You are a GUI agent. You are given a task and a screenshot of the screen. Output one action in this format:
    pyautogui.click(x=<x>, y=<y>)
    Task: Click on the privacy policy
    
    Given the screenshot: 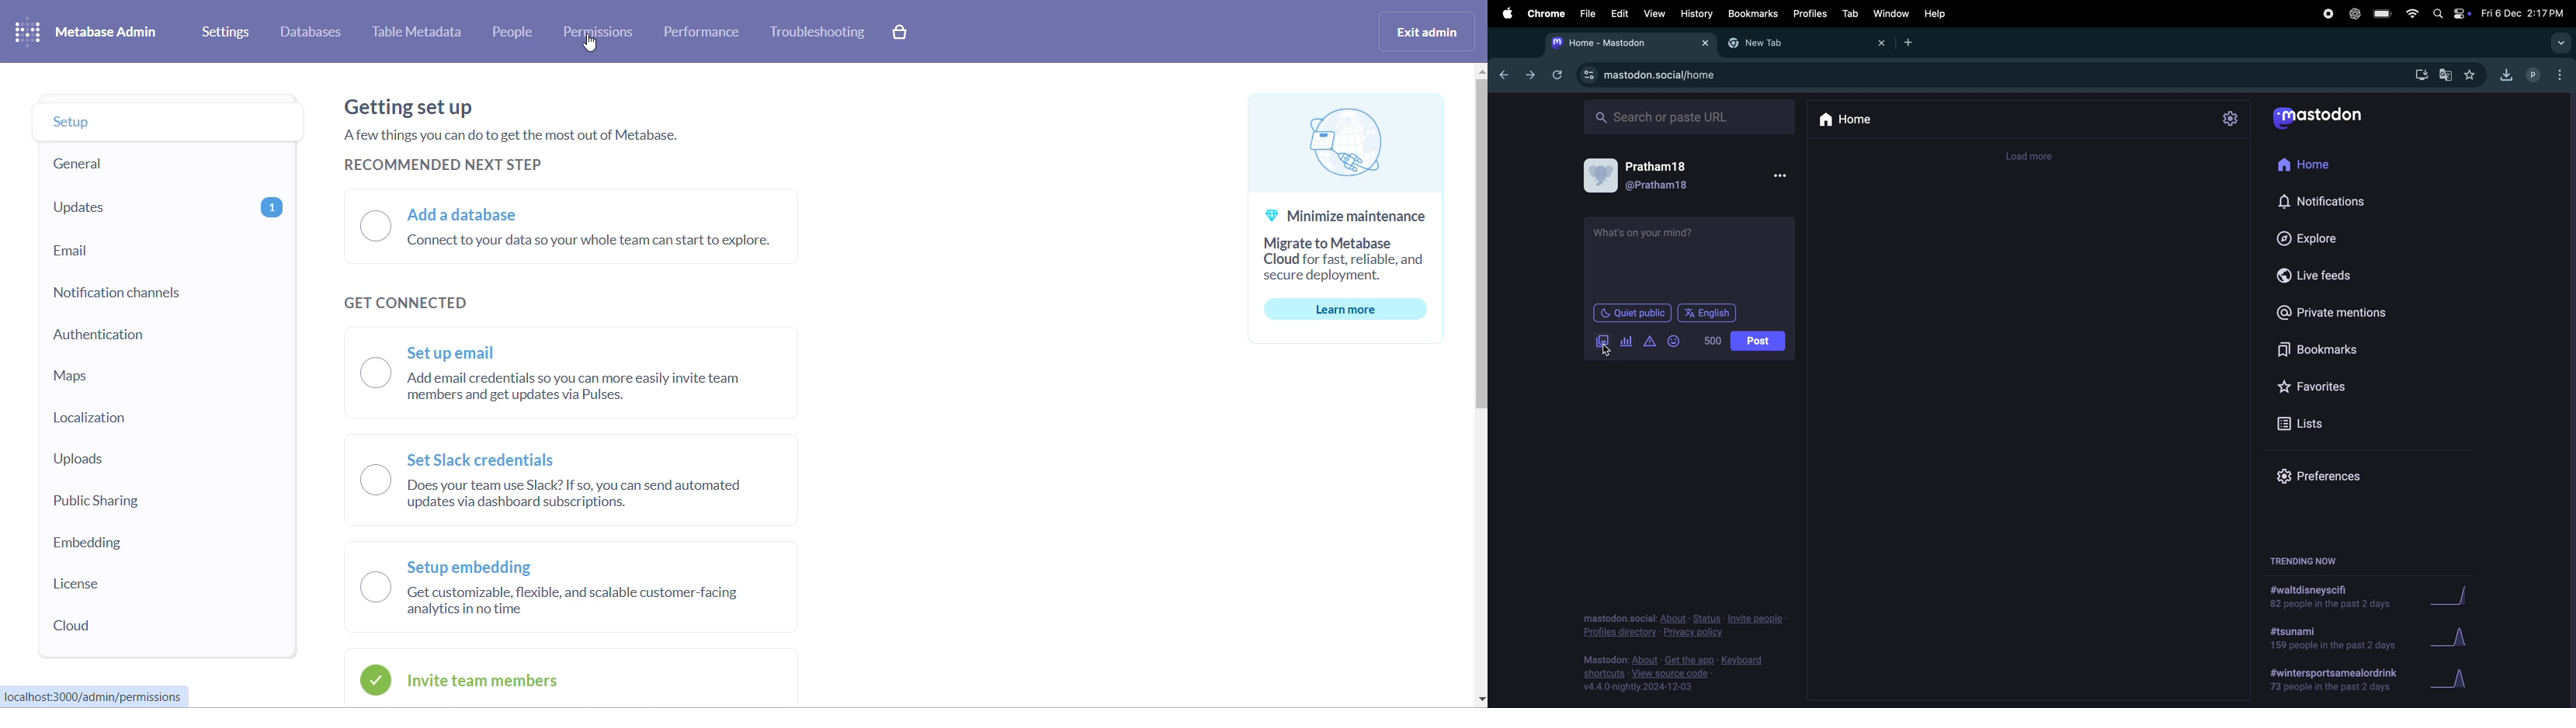 What is the action you would take?
    pyautogui.click(x=1685, y=623)
    